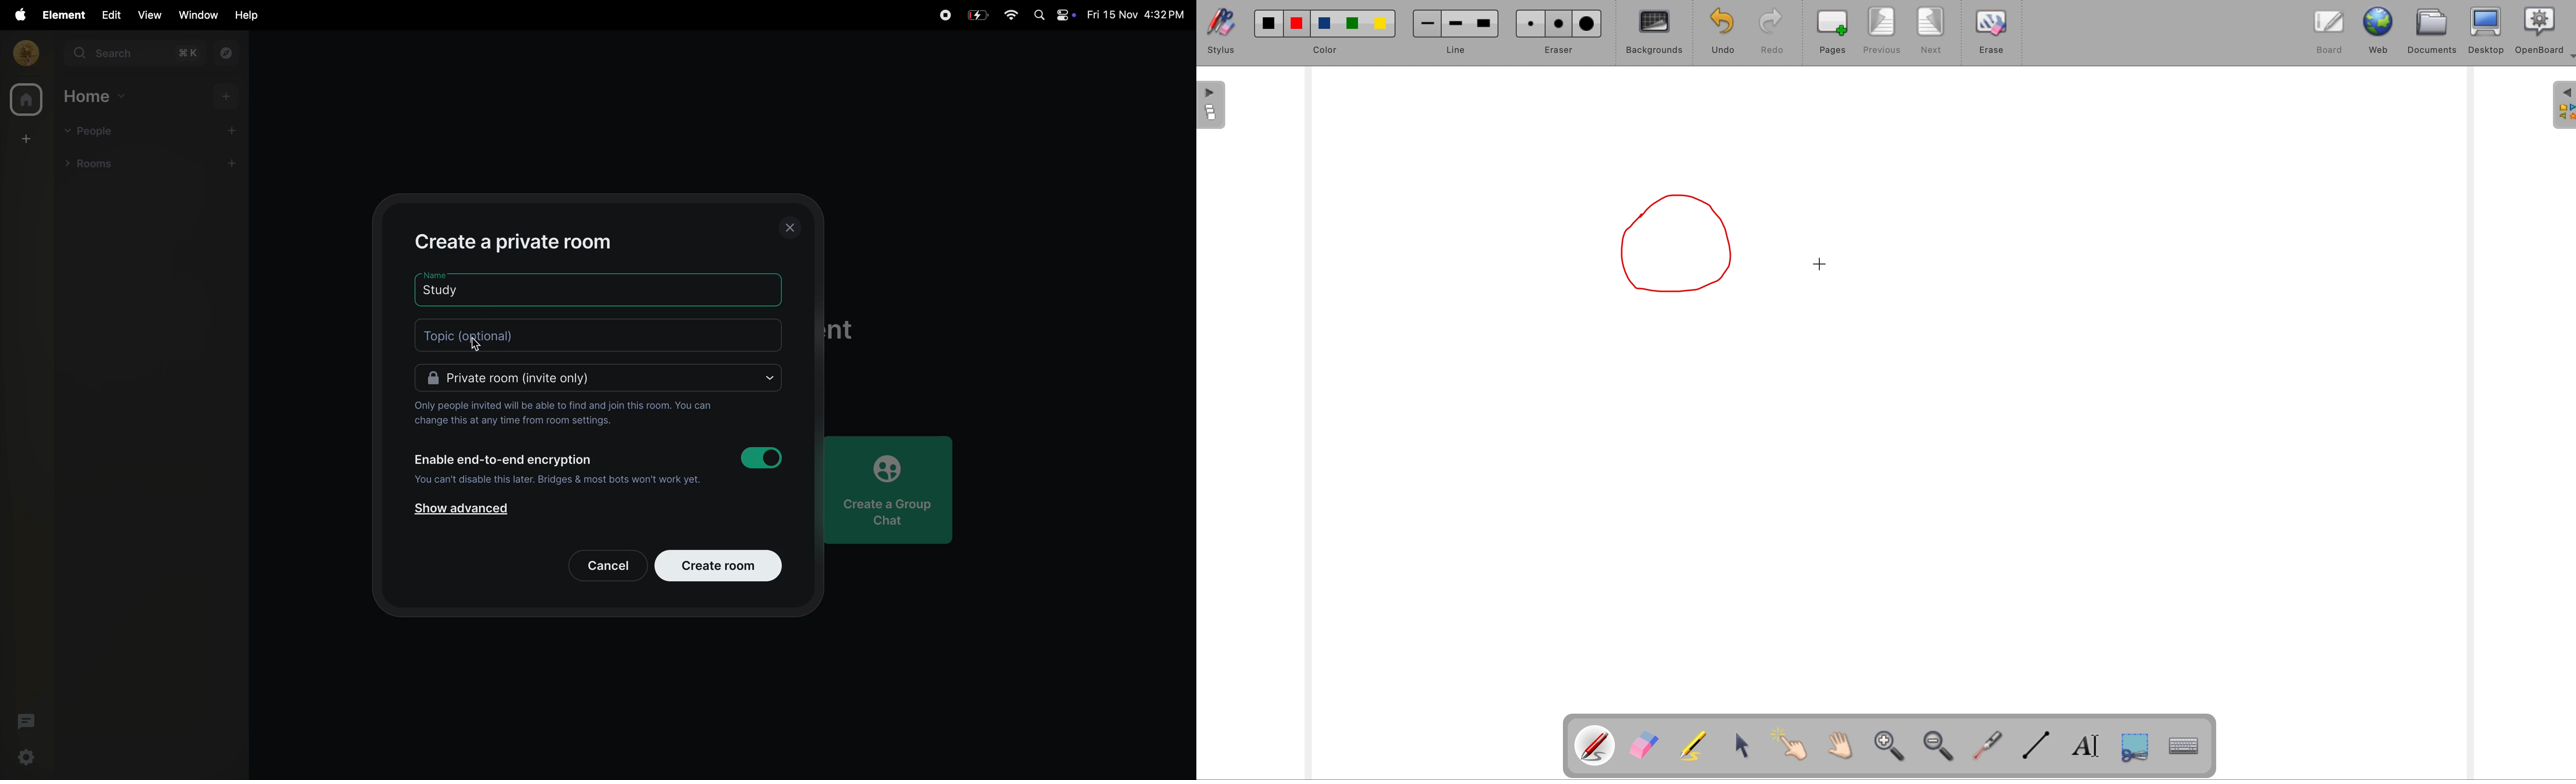 Image resolution: width=2576 pixels, height=784 pixels. Describe the element at coordinates (765, 458) in the screenshot. I see `toggle on` at that location.